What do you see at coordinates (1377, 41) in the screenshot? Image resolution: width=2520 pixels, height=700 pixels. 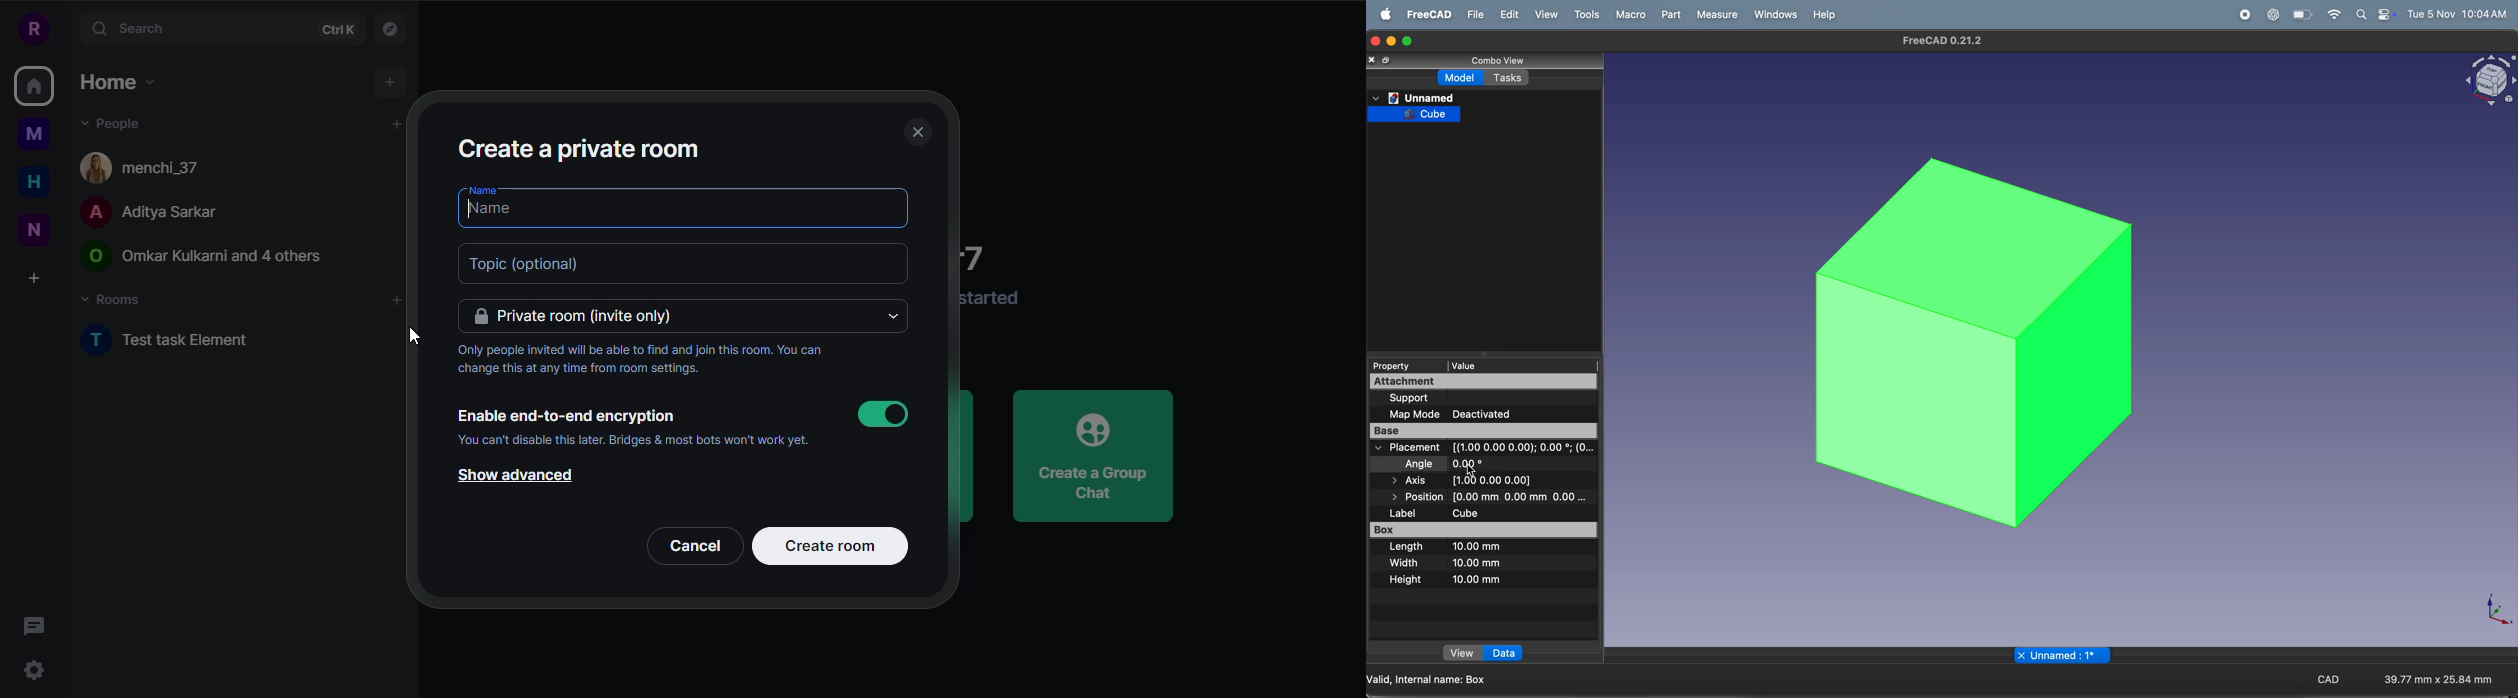 I see `closing` at bounding box center [1377, 41].